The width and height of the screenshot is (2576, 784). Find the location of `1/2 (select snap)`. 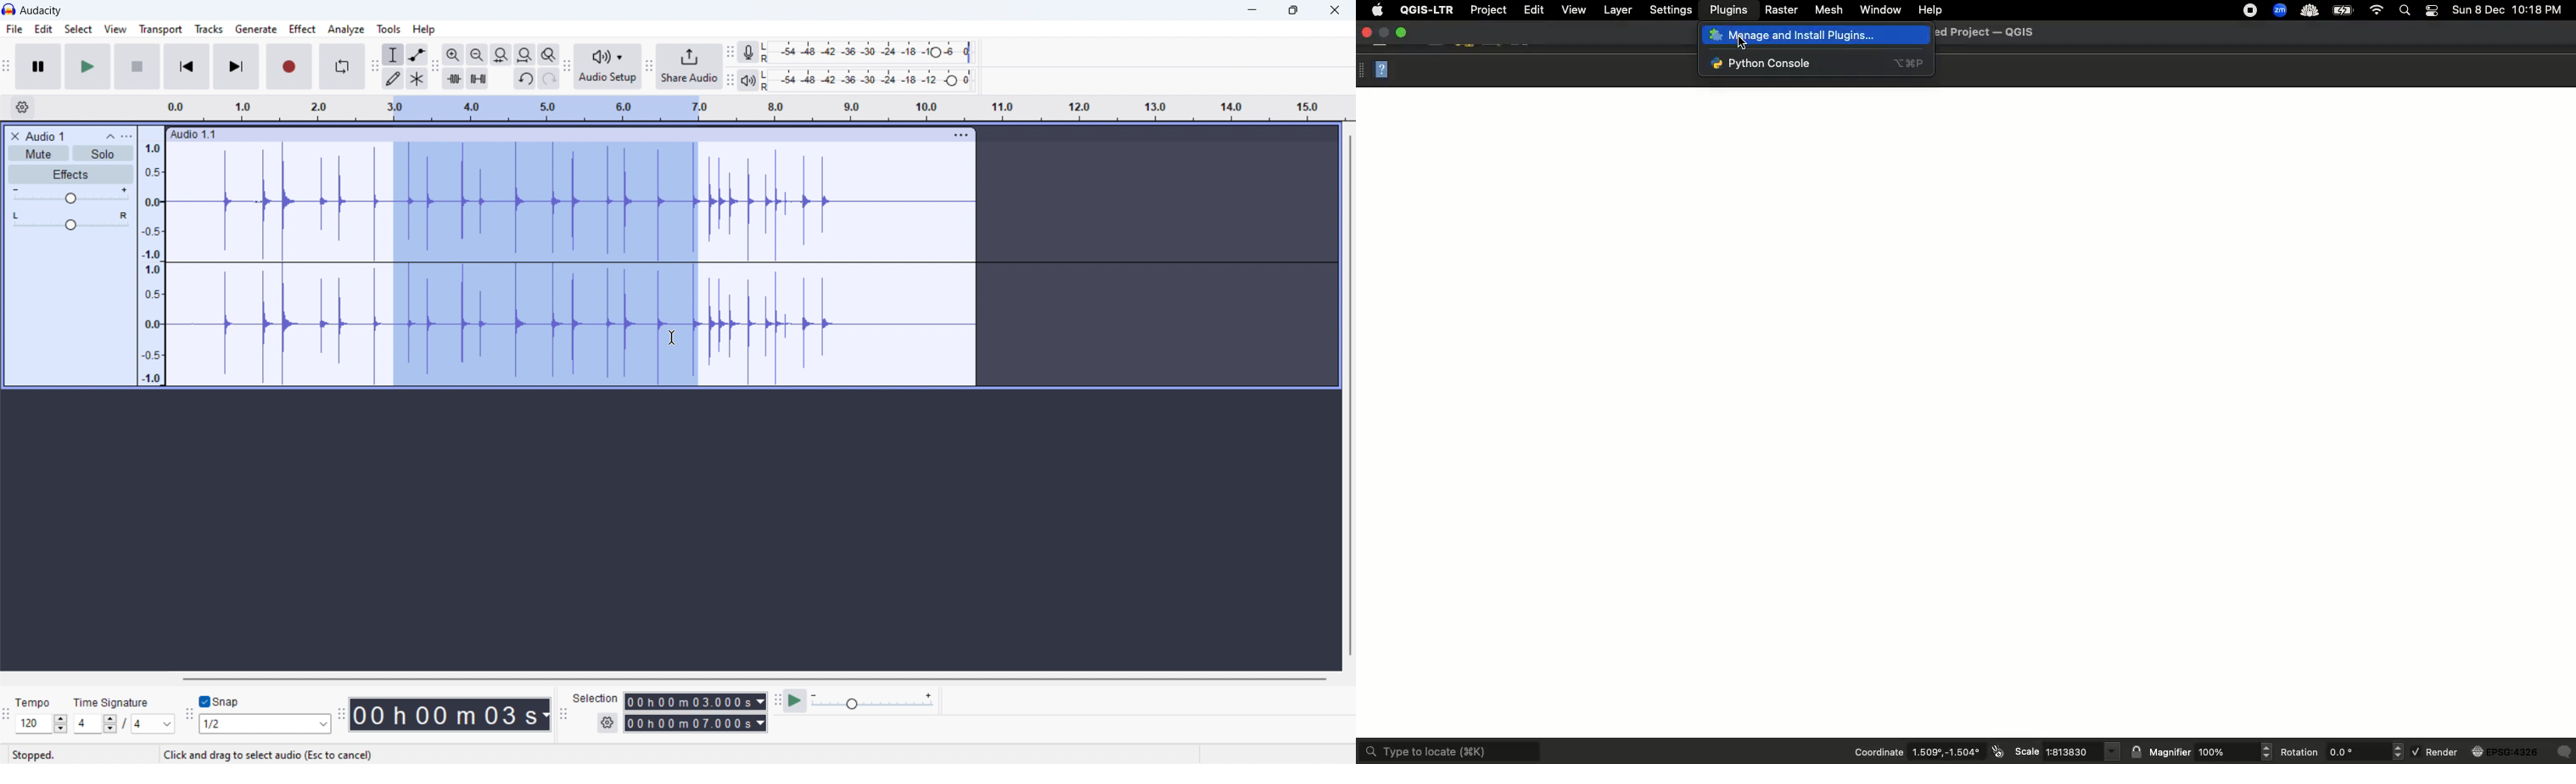

1/2 (select snap) is located at coordinates (265, 724).